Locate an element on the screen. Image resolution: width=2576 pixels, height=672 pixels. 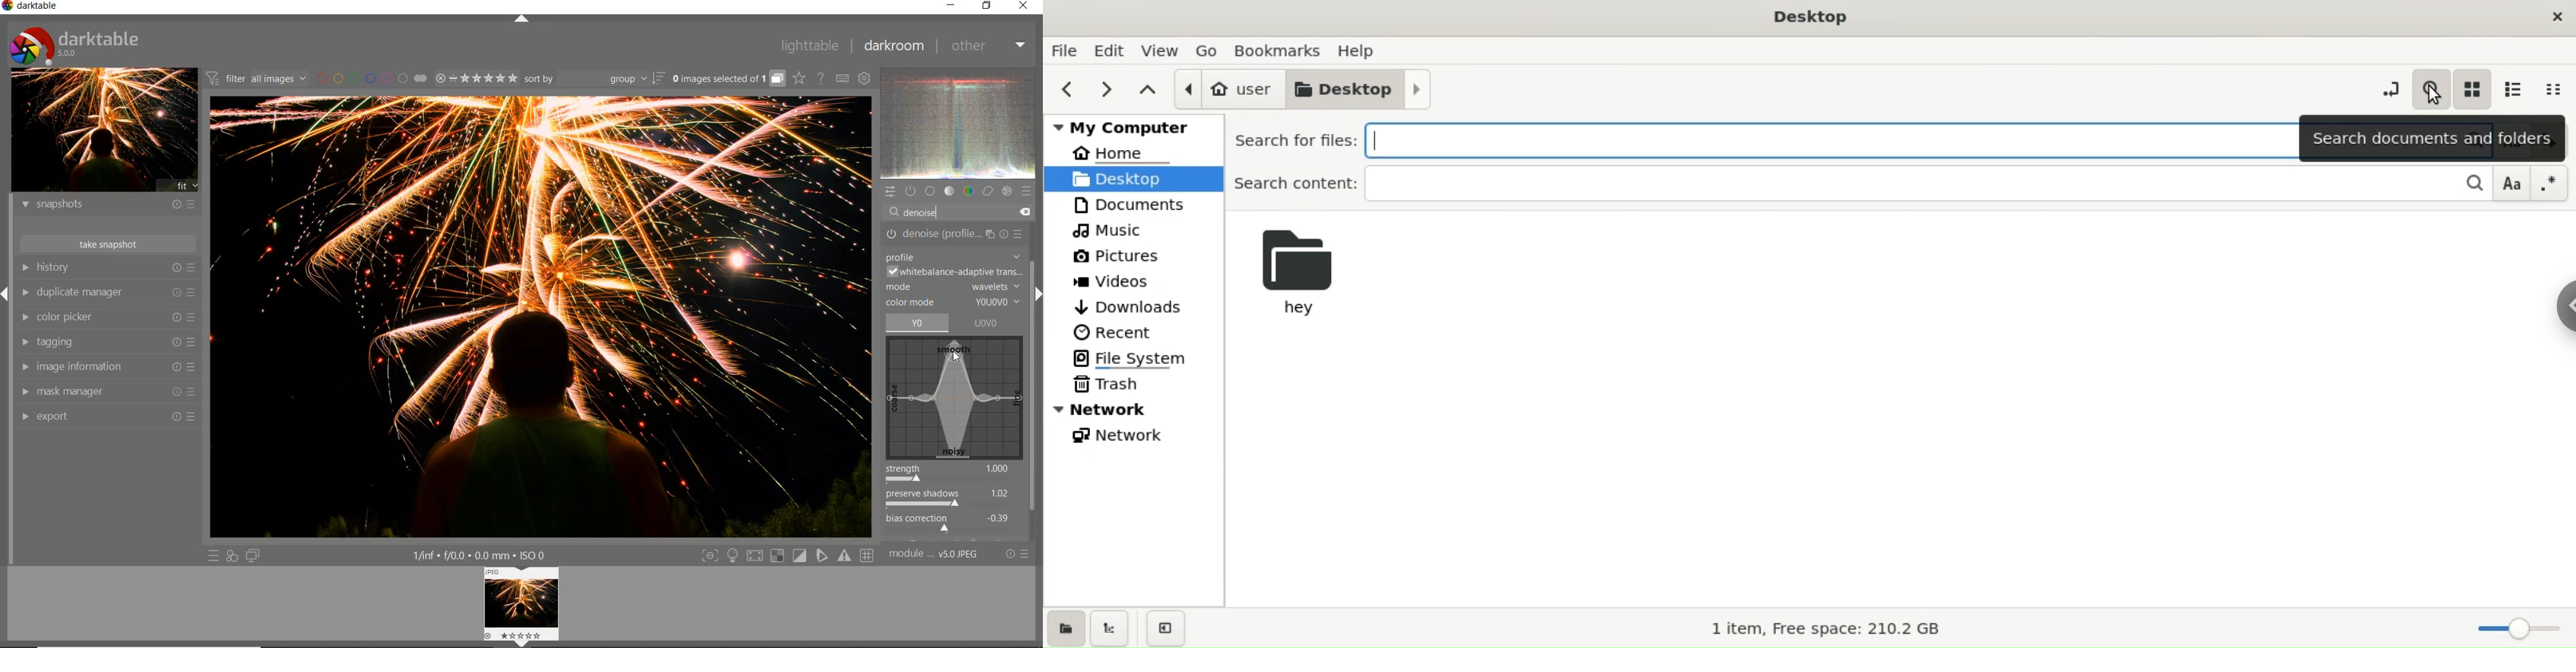
DENOISE is located at coordinates (955, 234).